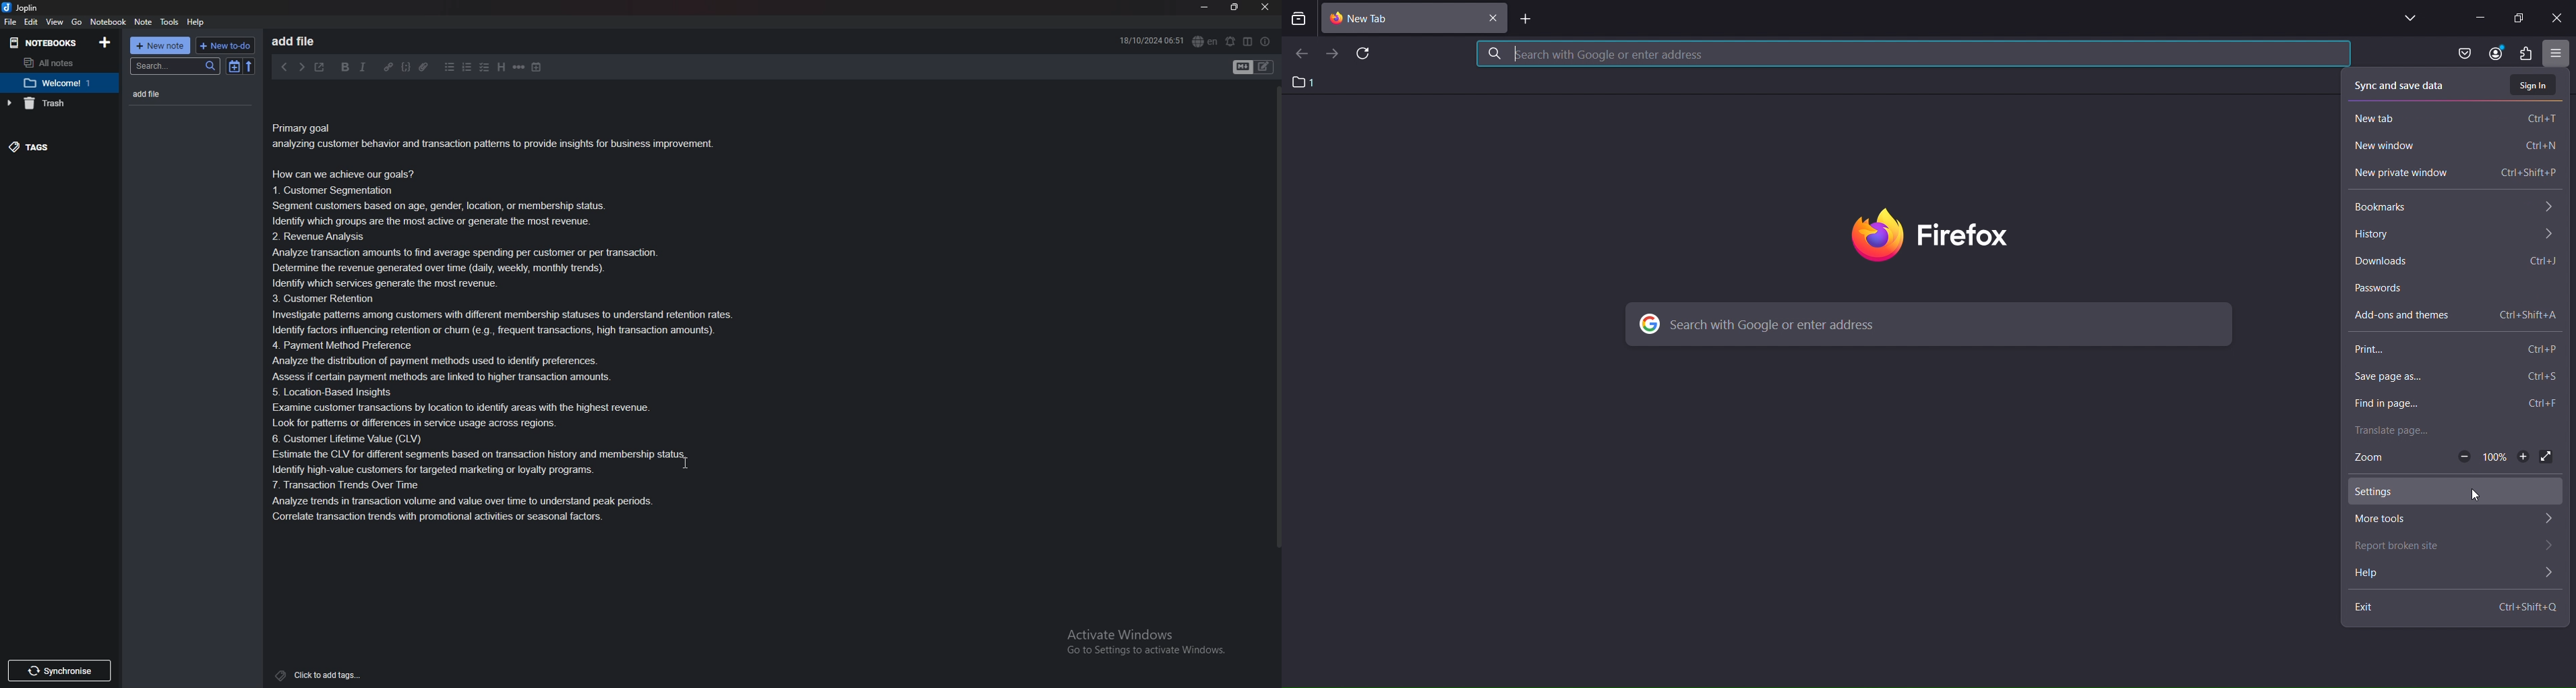  I want to click on extensions, so click(2525, 55).